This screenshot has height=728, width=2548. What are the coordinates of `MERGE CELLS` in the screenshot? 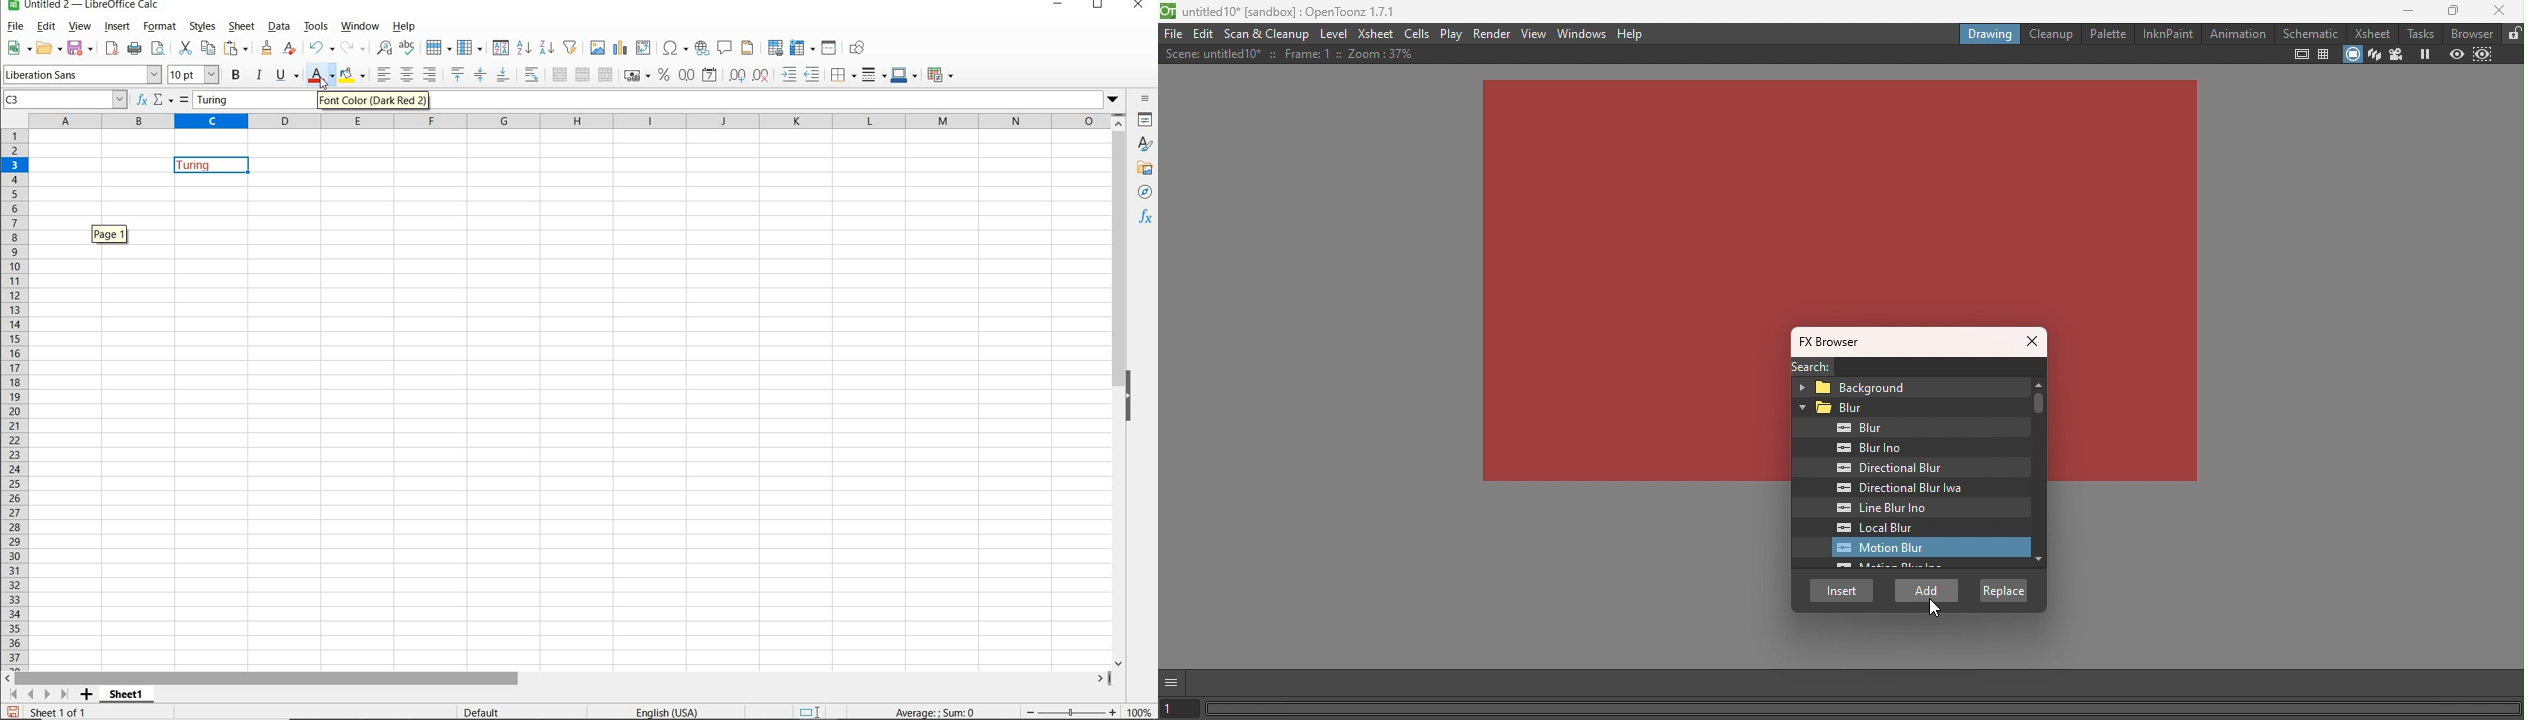 It's located at (583, 76).